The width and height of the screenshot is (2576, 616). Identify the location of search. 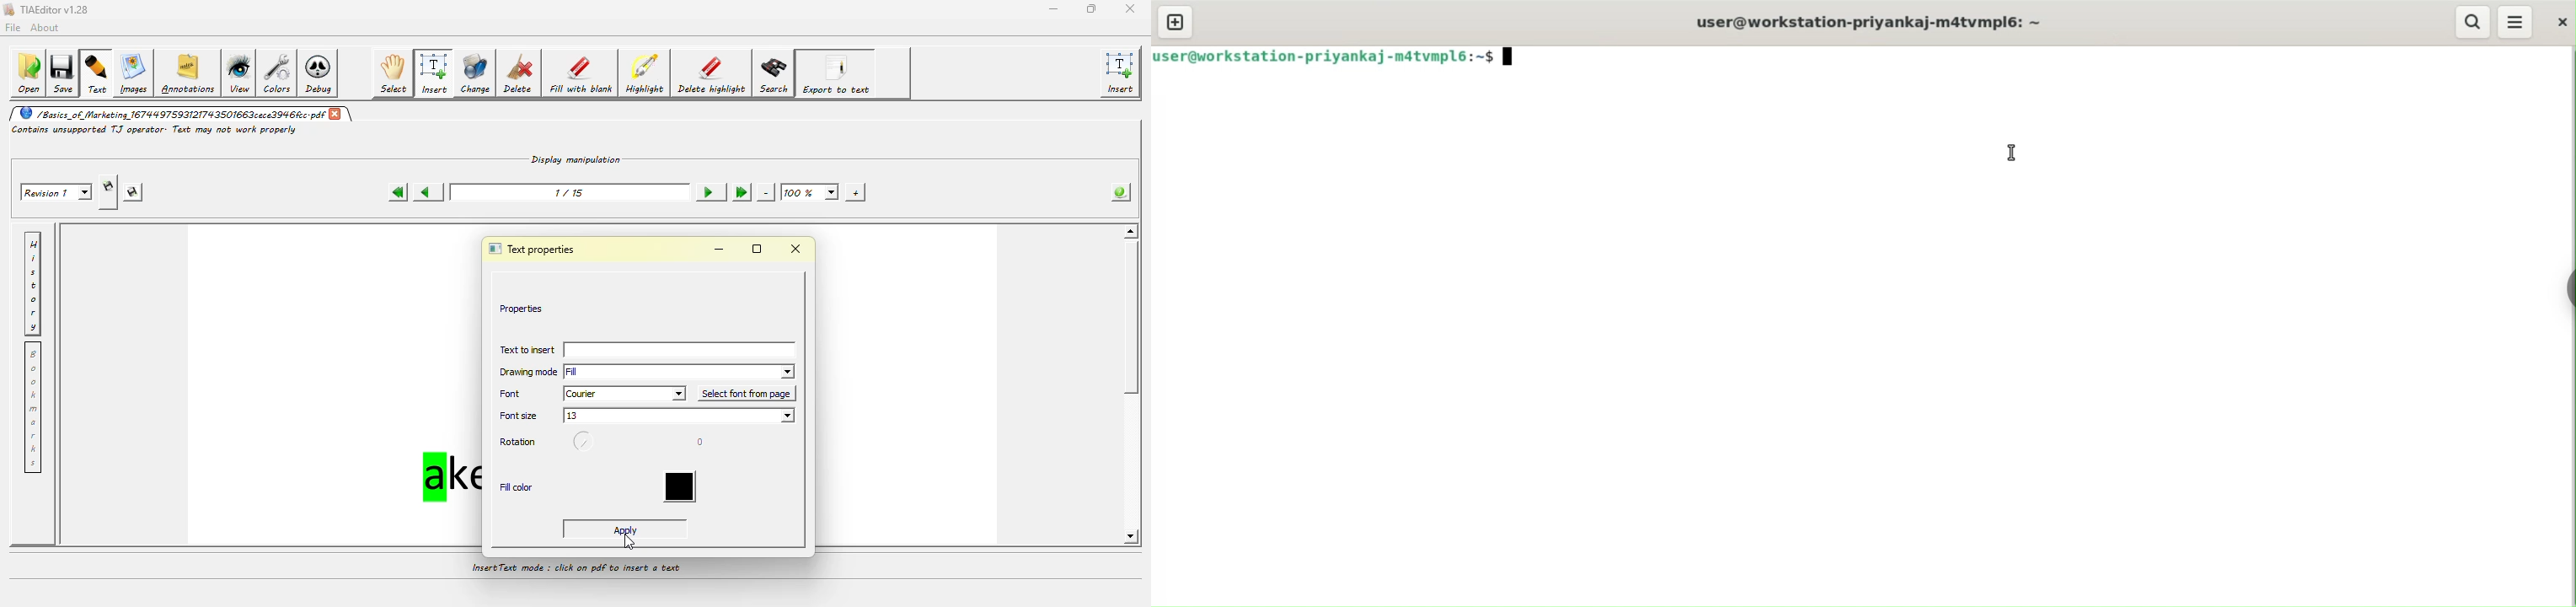
(2474, 21).